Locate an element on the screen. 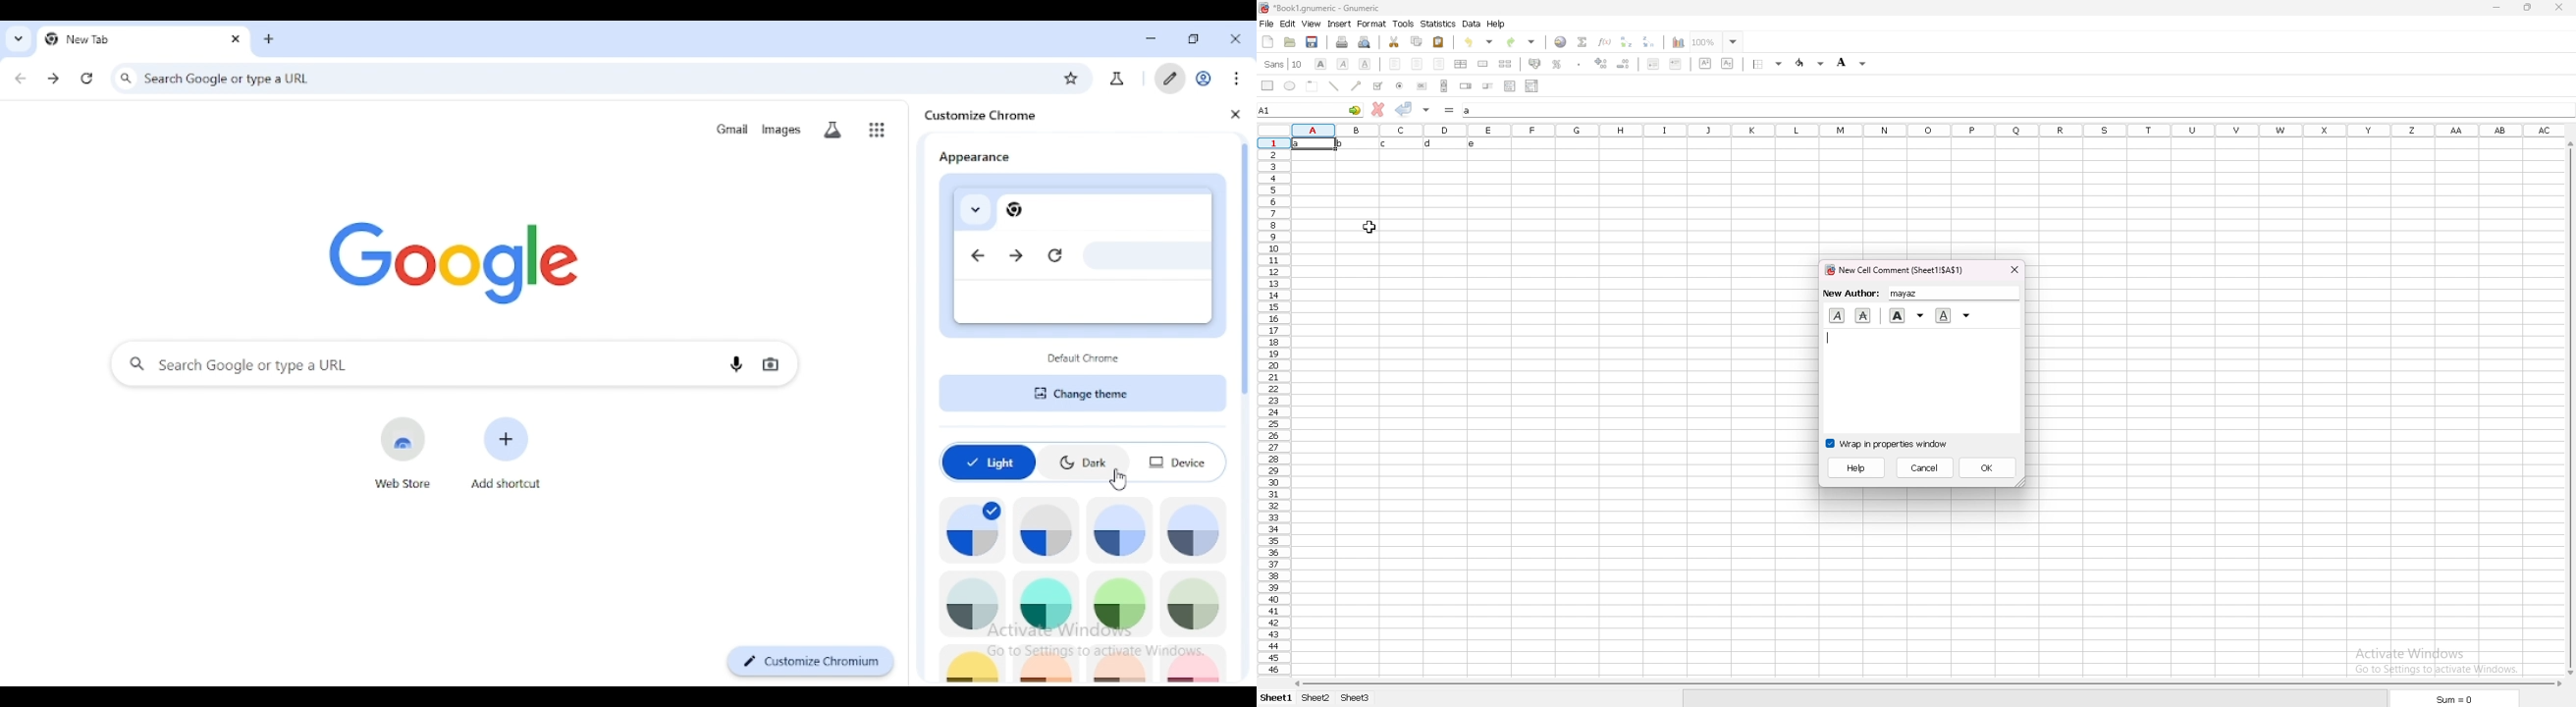 The width and height of the screenshot is (2576, 728). thousand separator is located at coordinates (1580, 63).